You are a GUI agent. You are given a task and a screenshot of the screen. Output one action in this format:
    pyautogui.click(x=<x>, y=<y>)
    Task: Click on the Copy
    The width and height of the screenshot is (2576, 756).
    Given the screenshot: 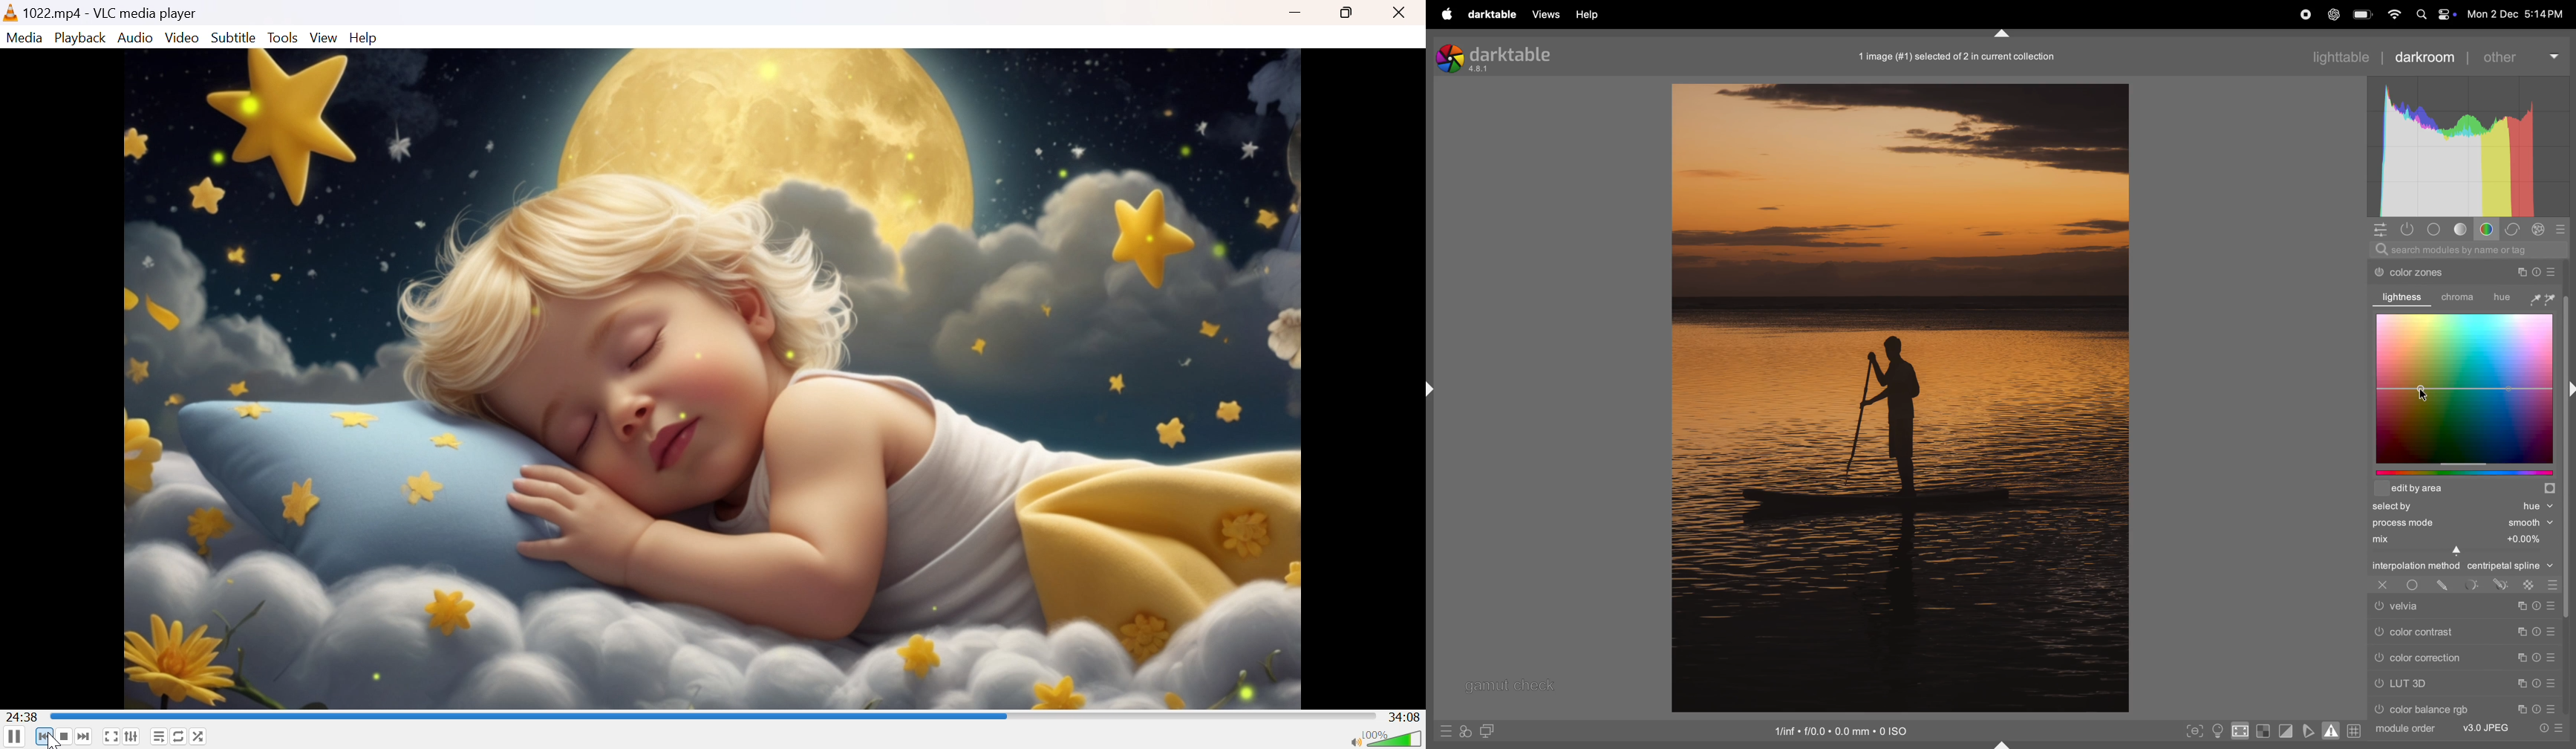 What is the action you would take?
    pyautogui.click(x=2522, y=631)
    